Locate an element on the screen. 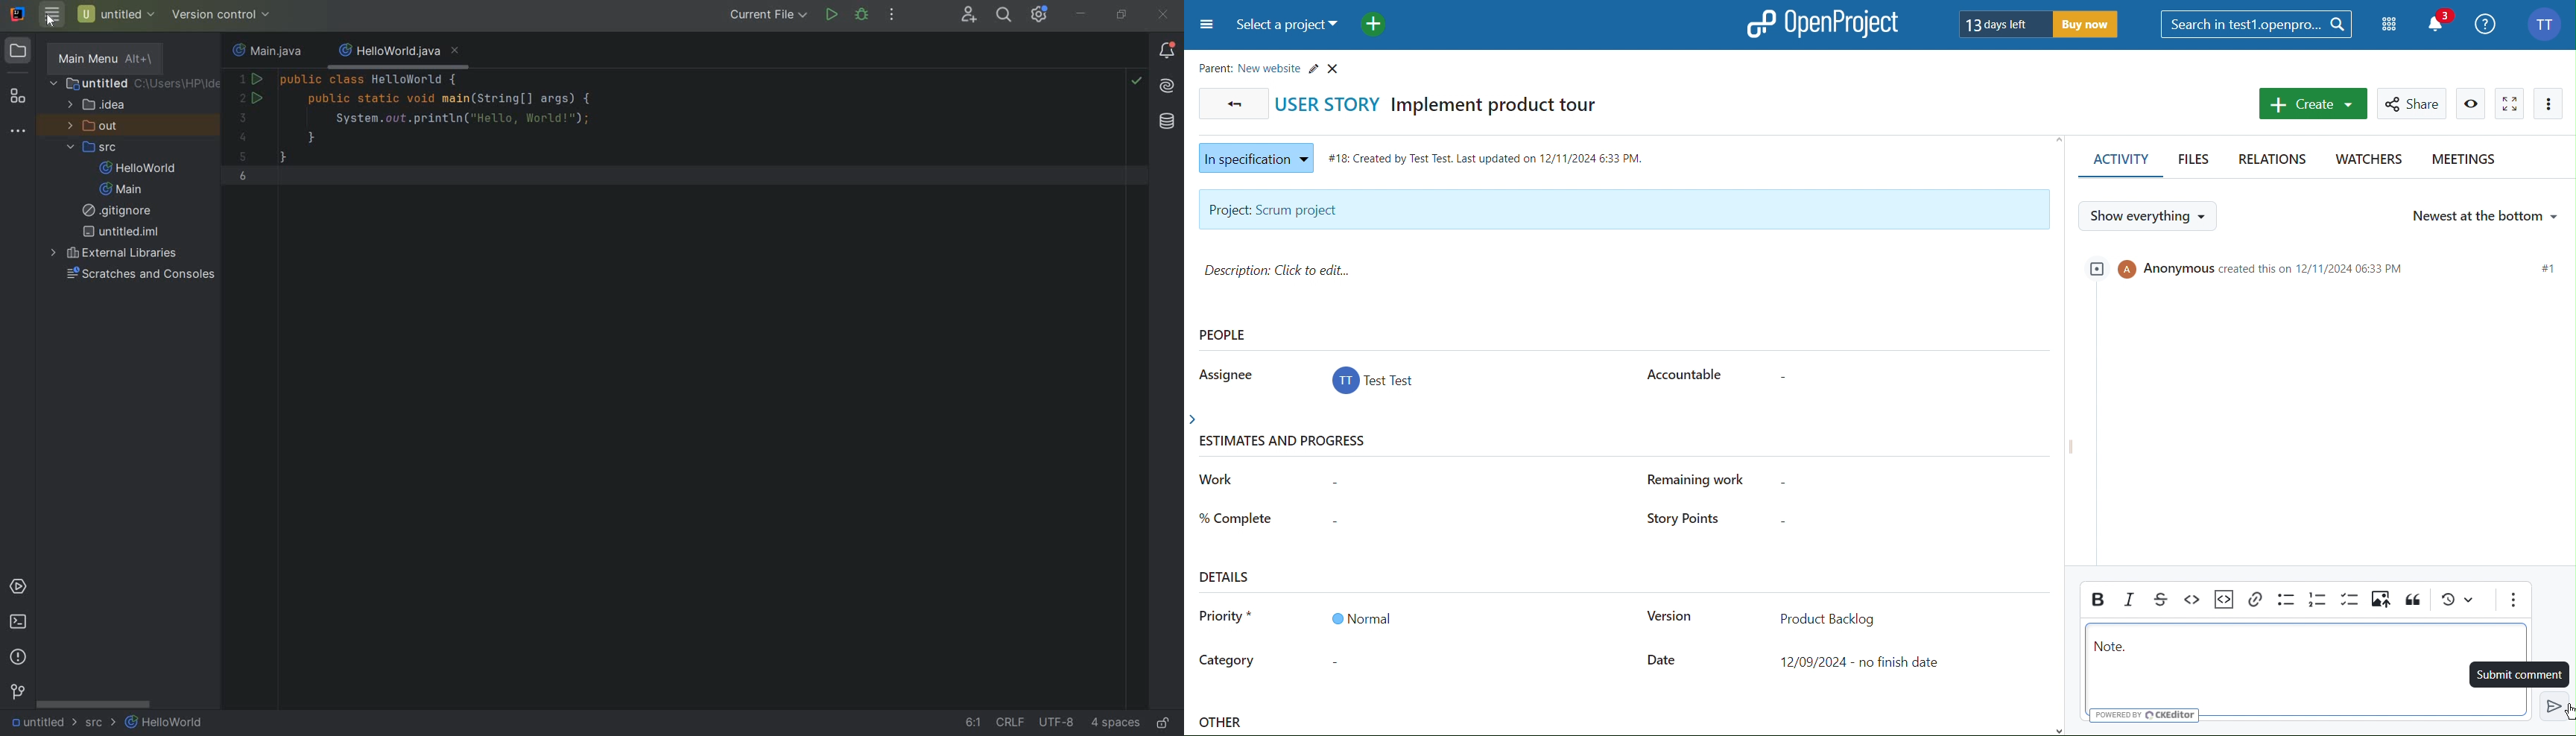  Project: Scrum project is located at coordinates (1622, 210).